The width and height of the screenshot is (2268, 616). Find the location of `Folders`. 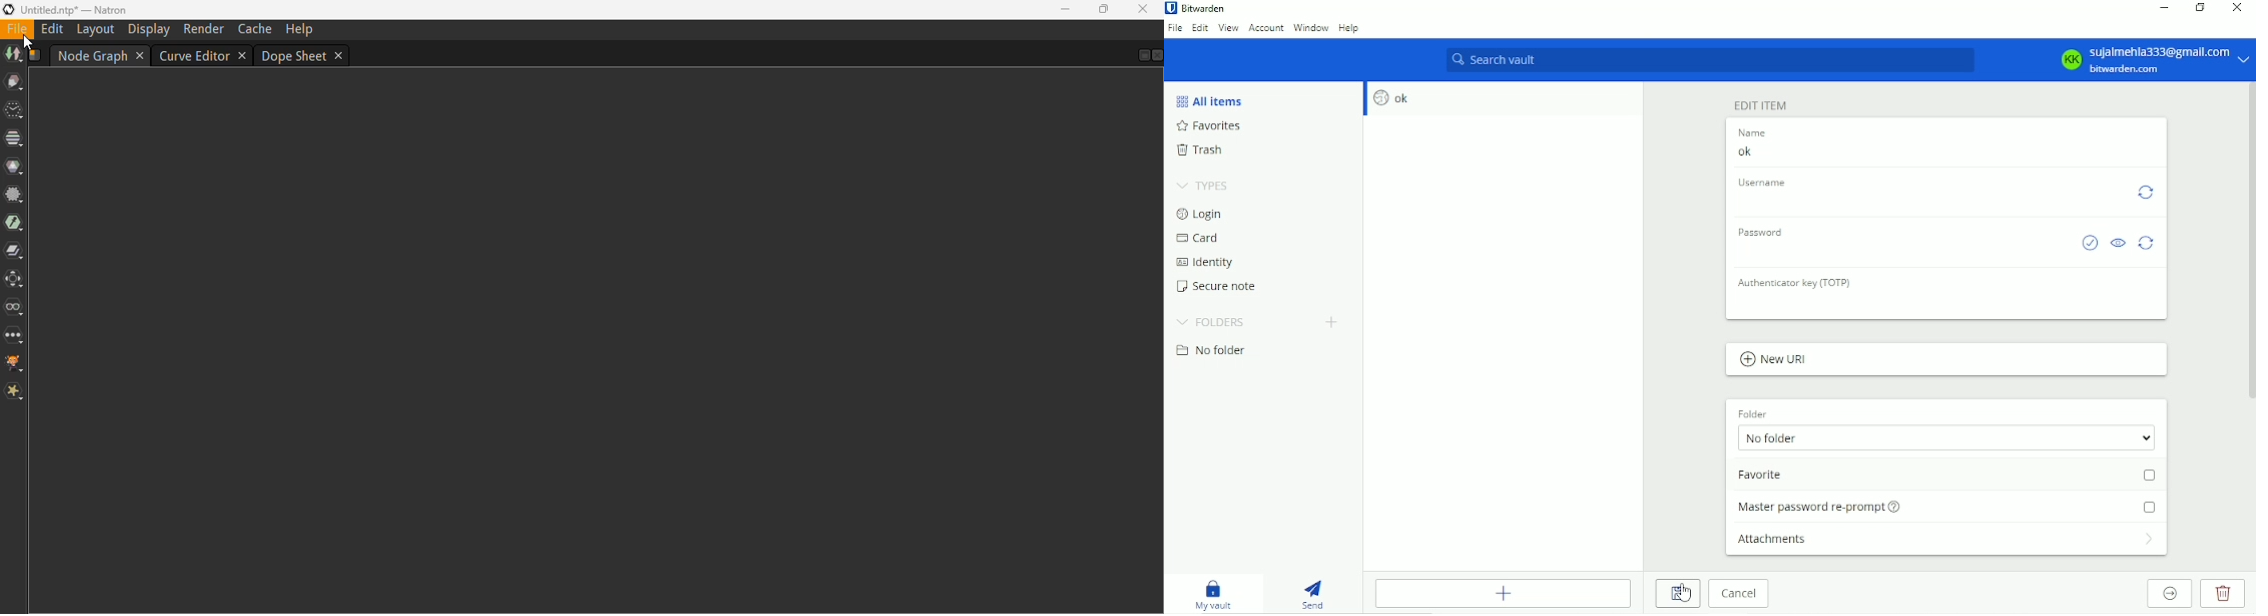

Folders is located at coordinates (1209, 321).